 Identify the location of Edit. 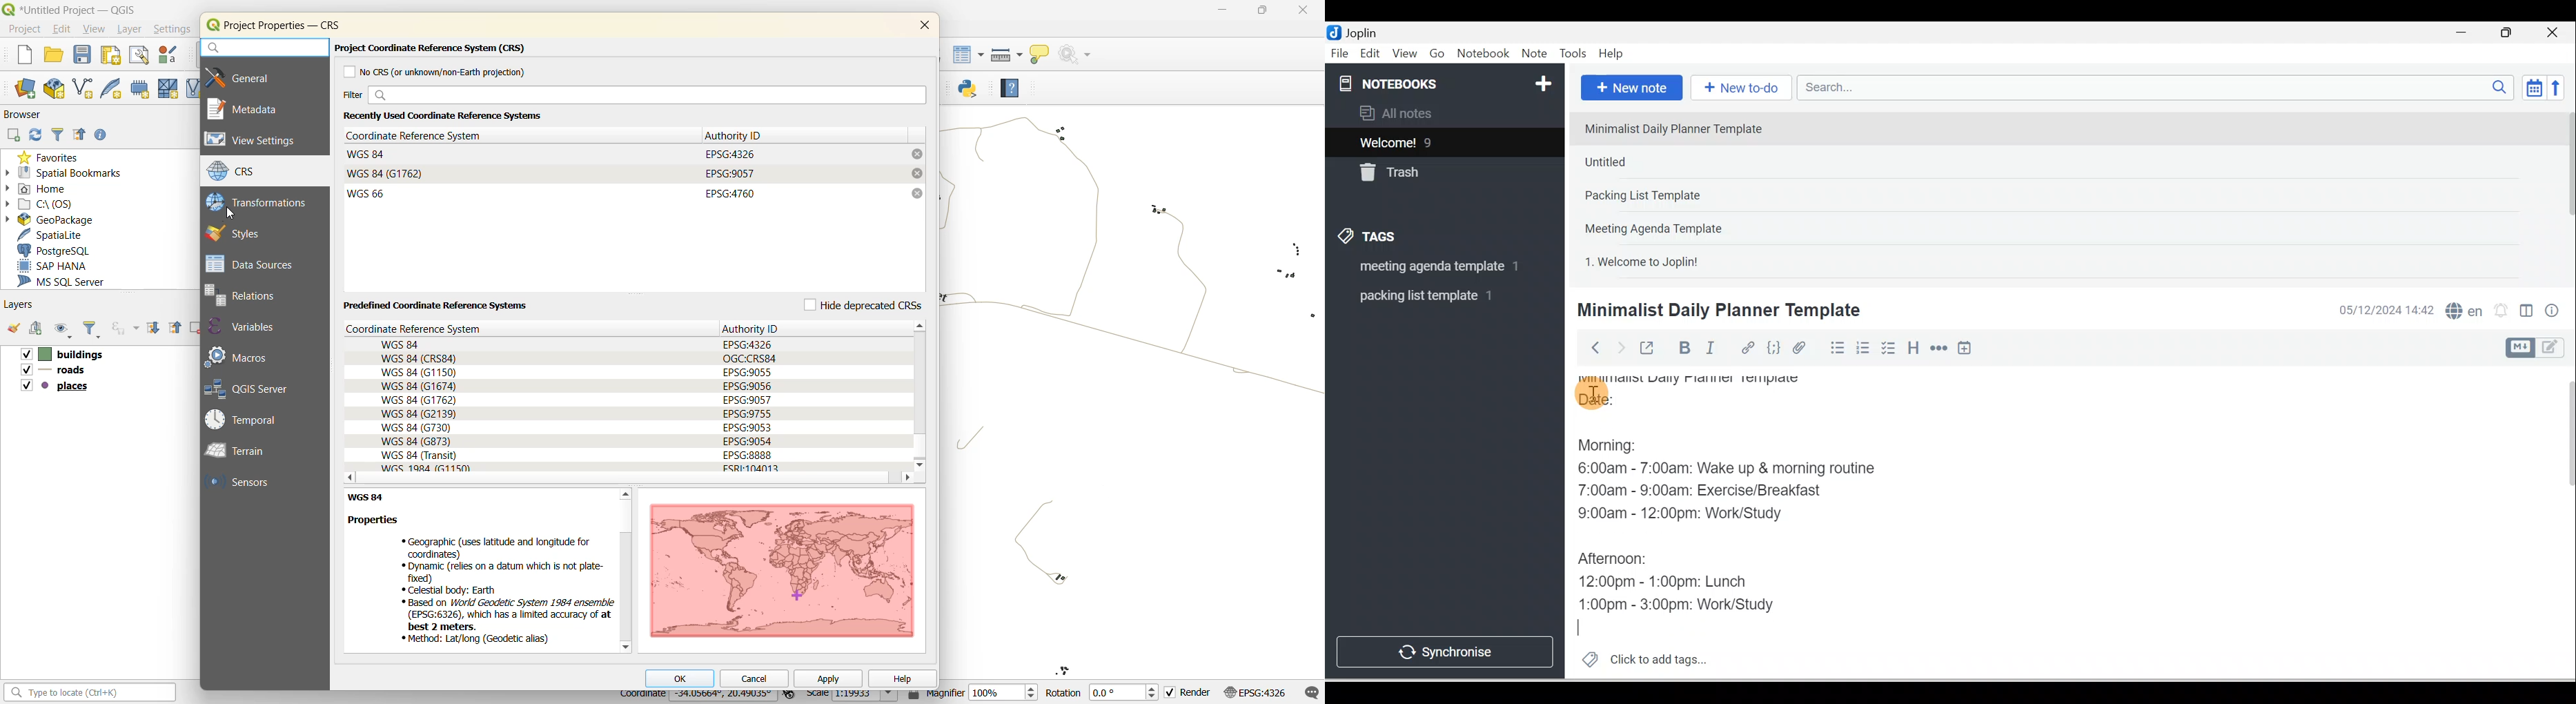
(1371, 54).